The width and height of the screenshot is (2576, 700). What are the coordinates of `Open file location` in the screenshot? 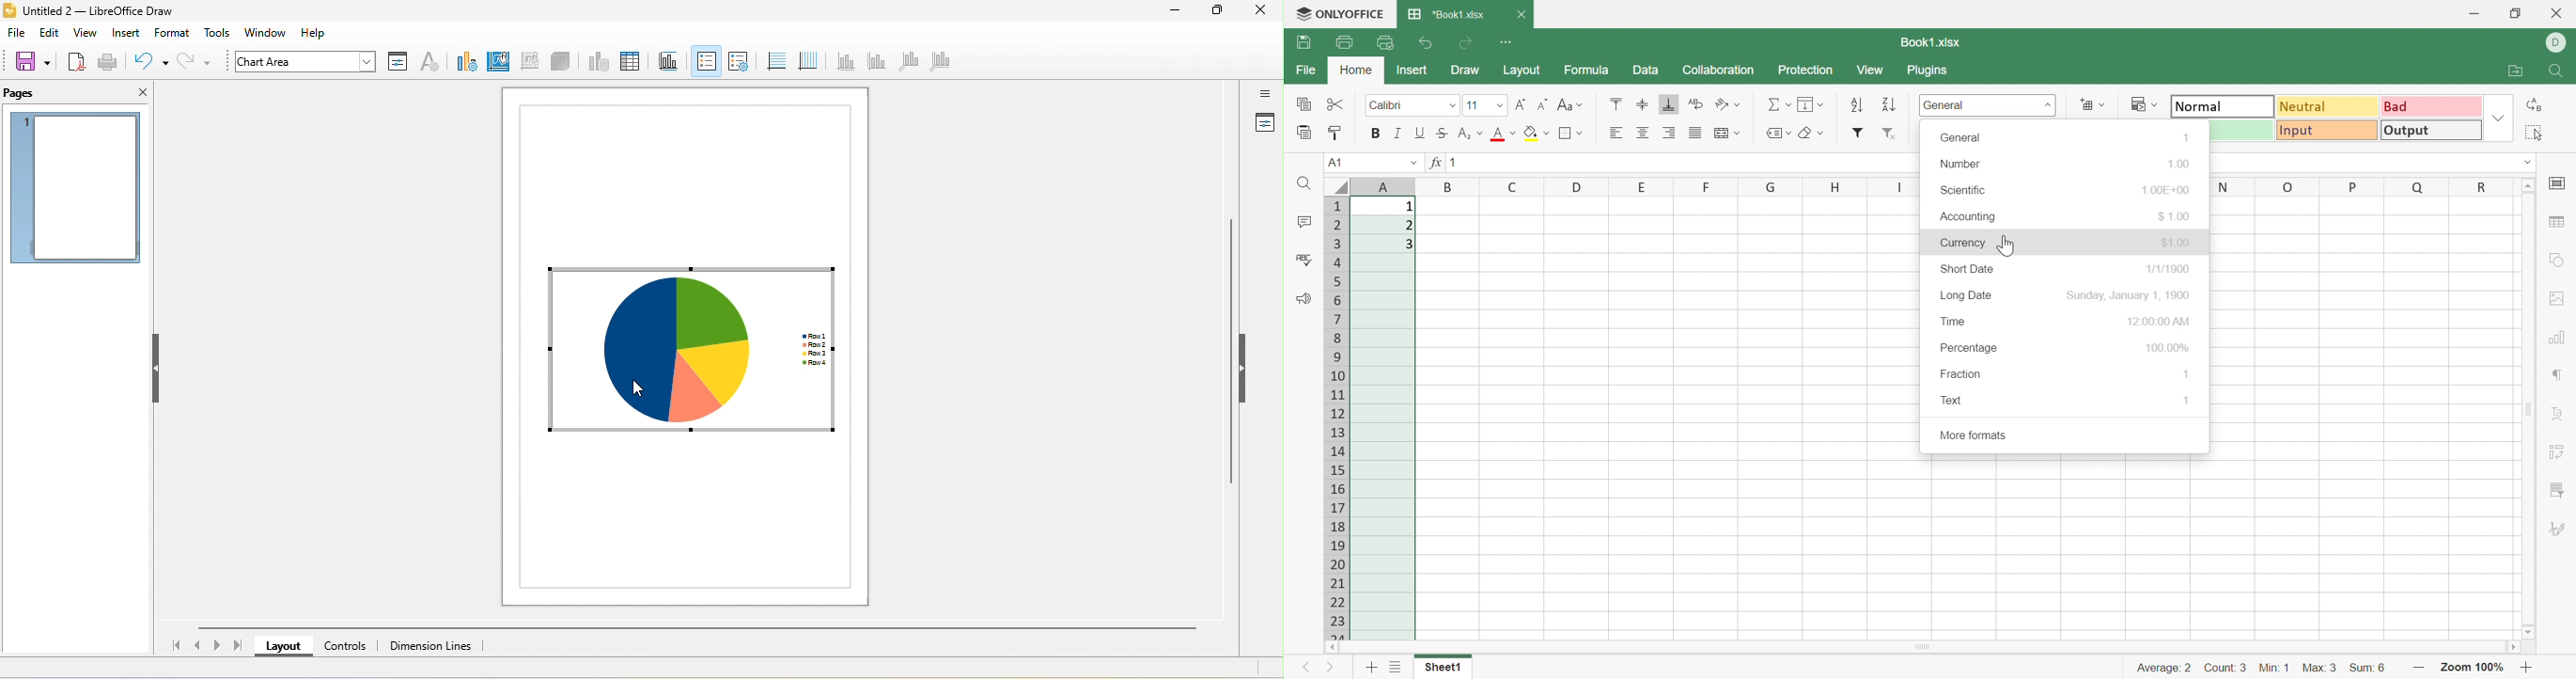 It's located at (2516, 70).